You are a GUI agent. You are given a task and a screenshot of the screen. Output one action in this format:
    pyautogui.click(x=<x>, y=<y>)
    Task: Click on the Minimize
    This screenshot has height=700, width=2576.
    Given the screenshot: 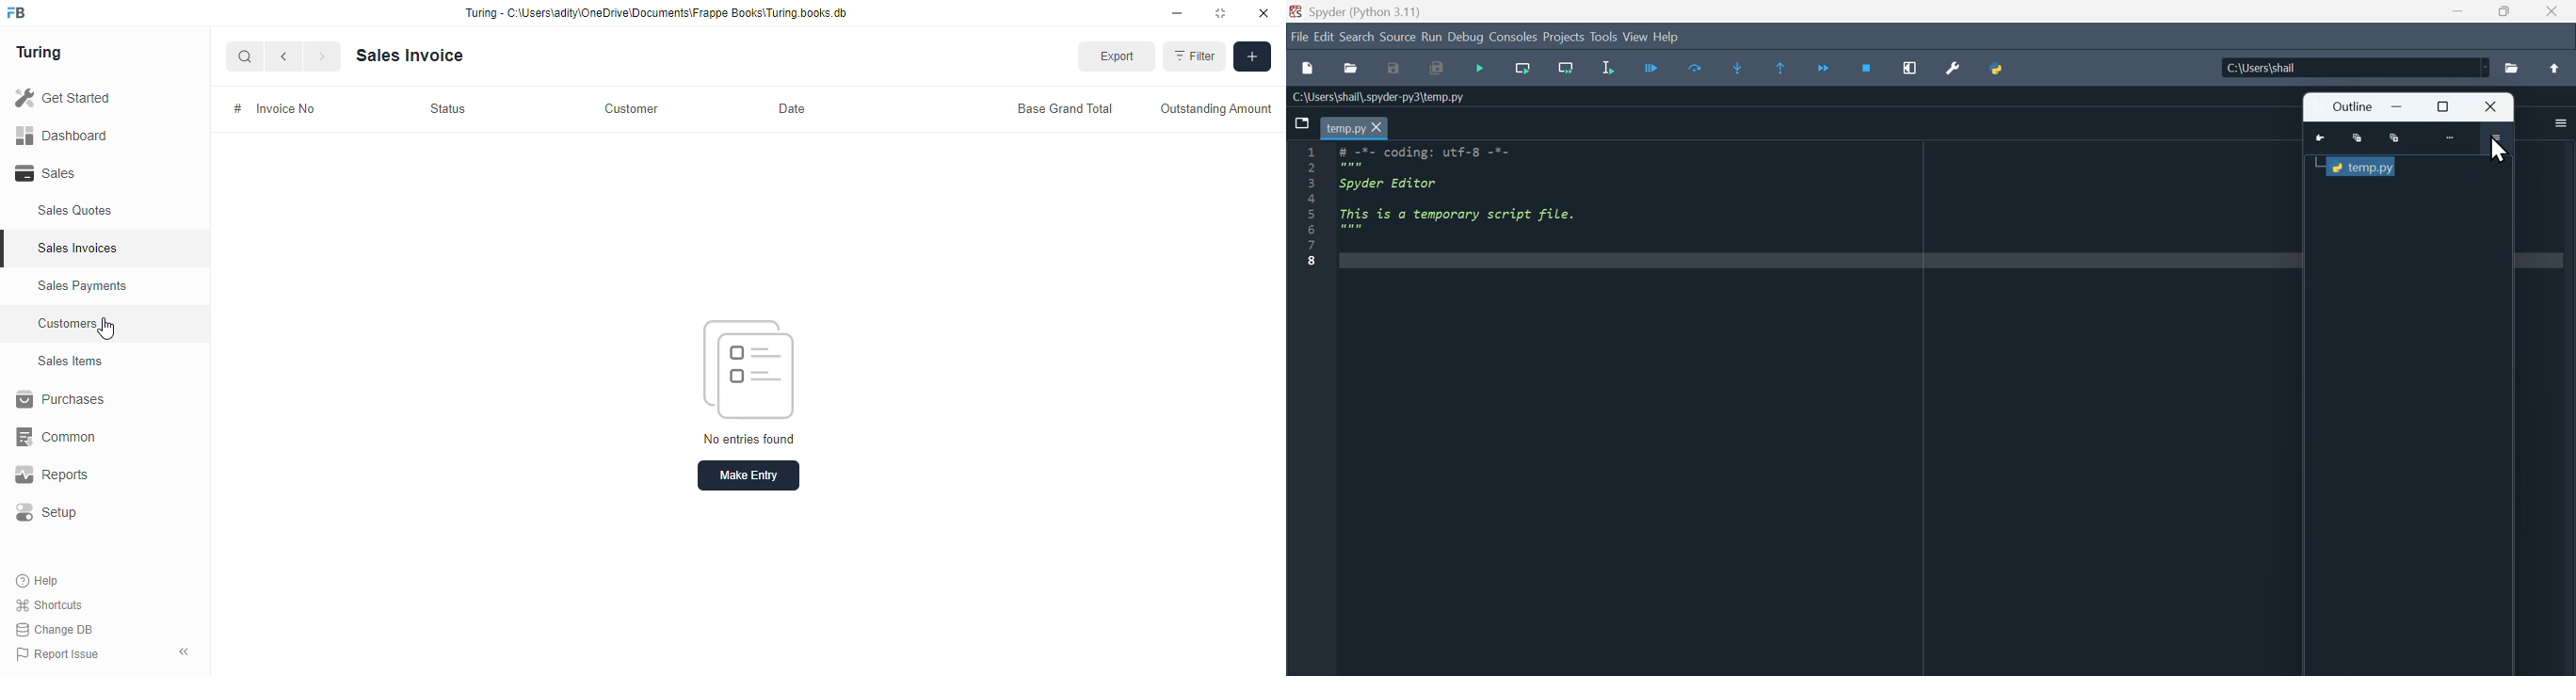 What is the action you would take?
    pyautogui.click(x=2399, y=107)
    